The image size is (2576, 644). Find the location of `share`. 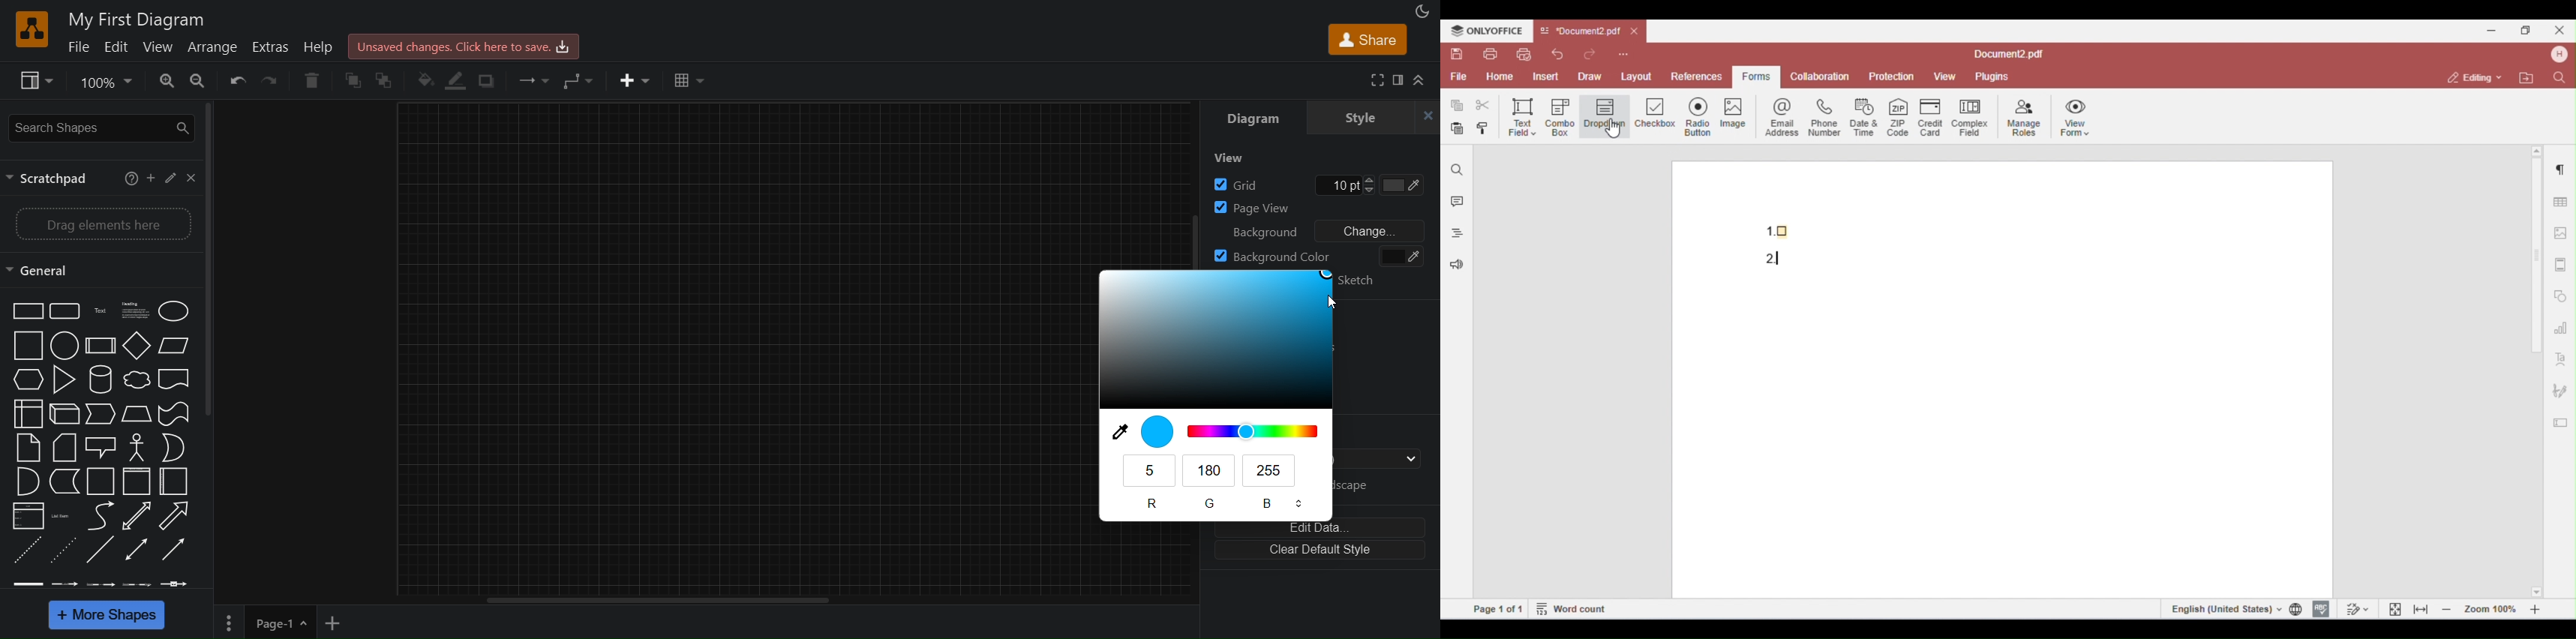

share is located at coordinates (1365, 40).